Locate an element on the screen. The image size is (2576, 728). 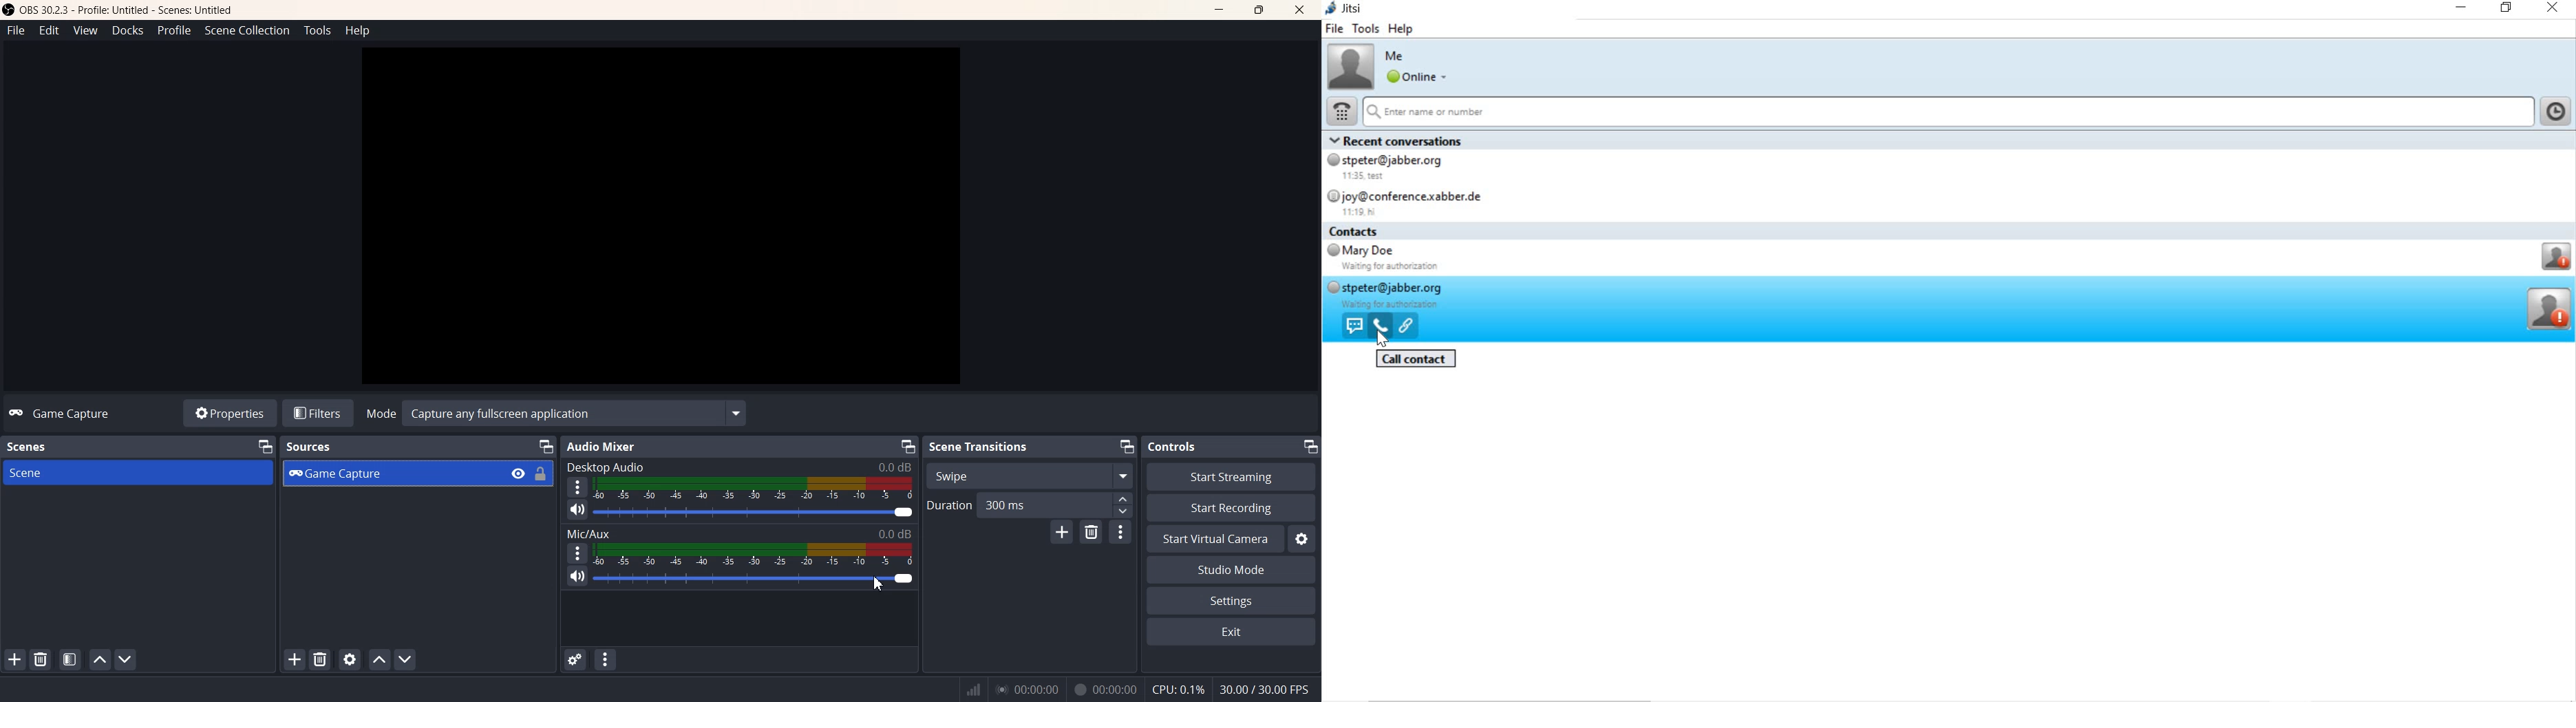
Move Scene Up is located at coordinates (100, 660).